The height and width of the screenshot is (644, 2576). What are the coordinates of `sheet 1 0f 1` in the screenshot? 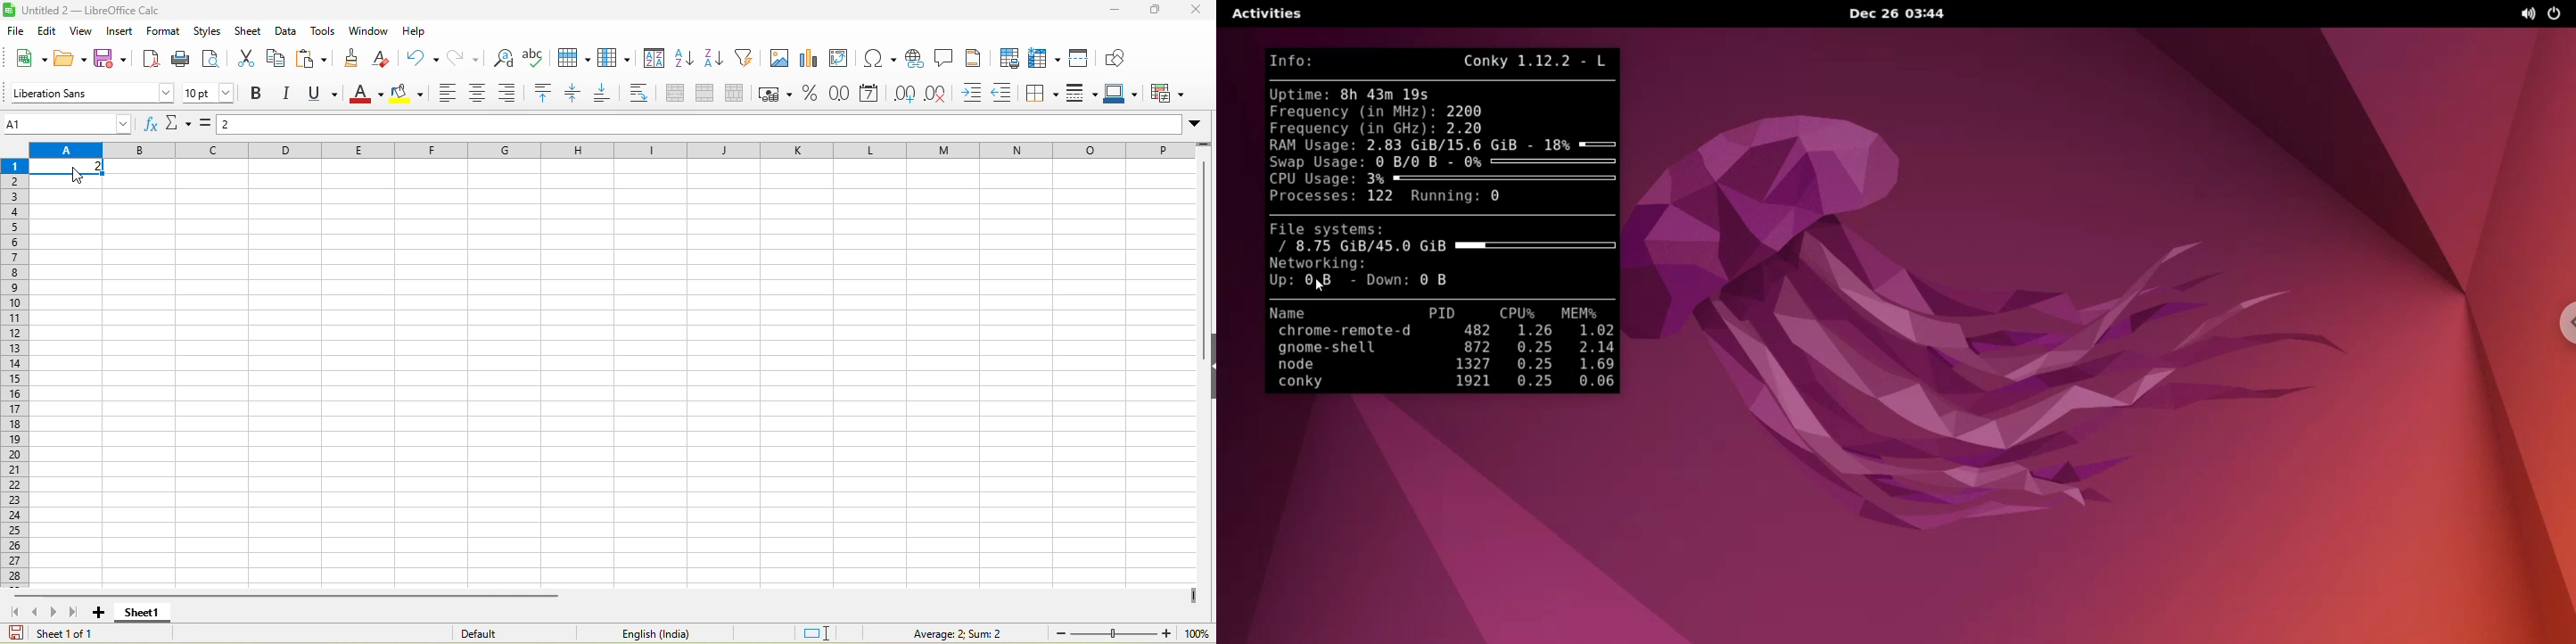 It's located at (57, 632).